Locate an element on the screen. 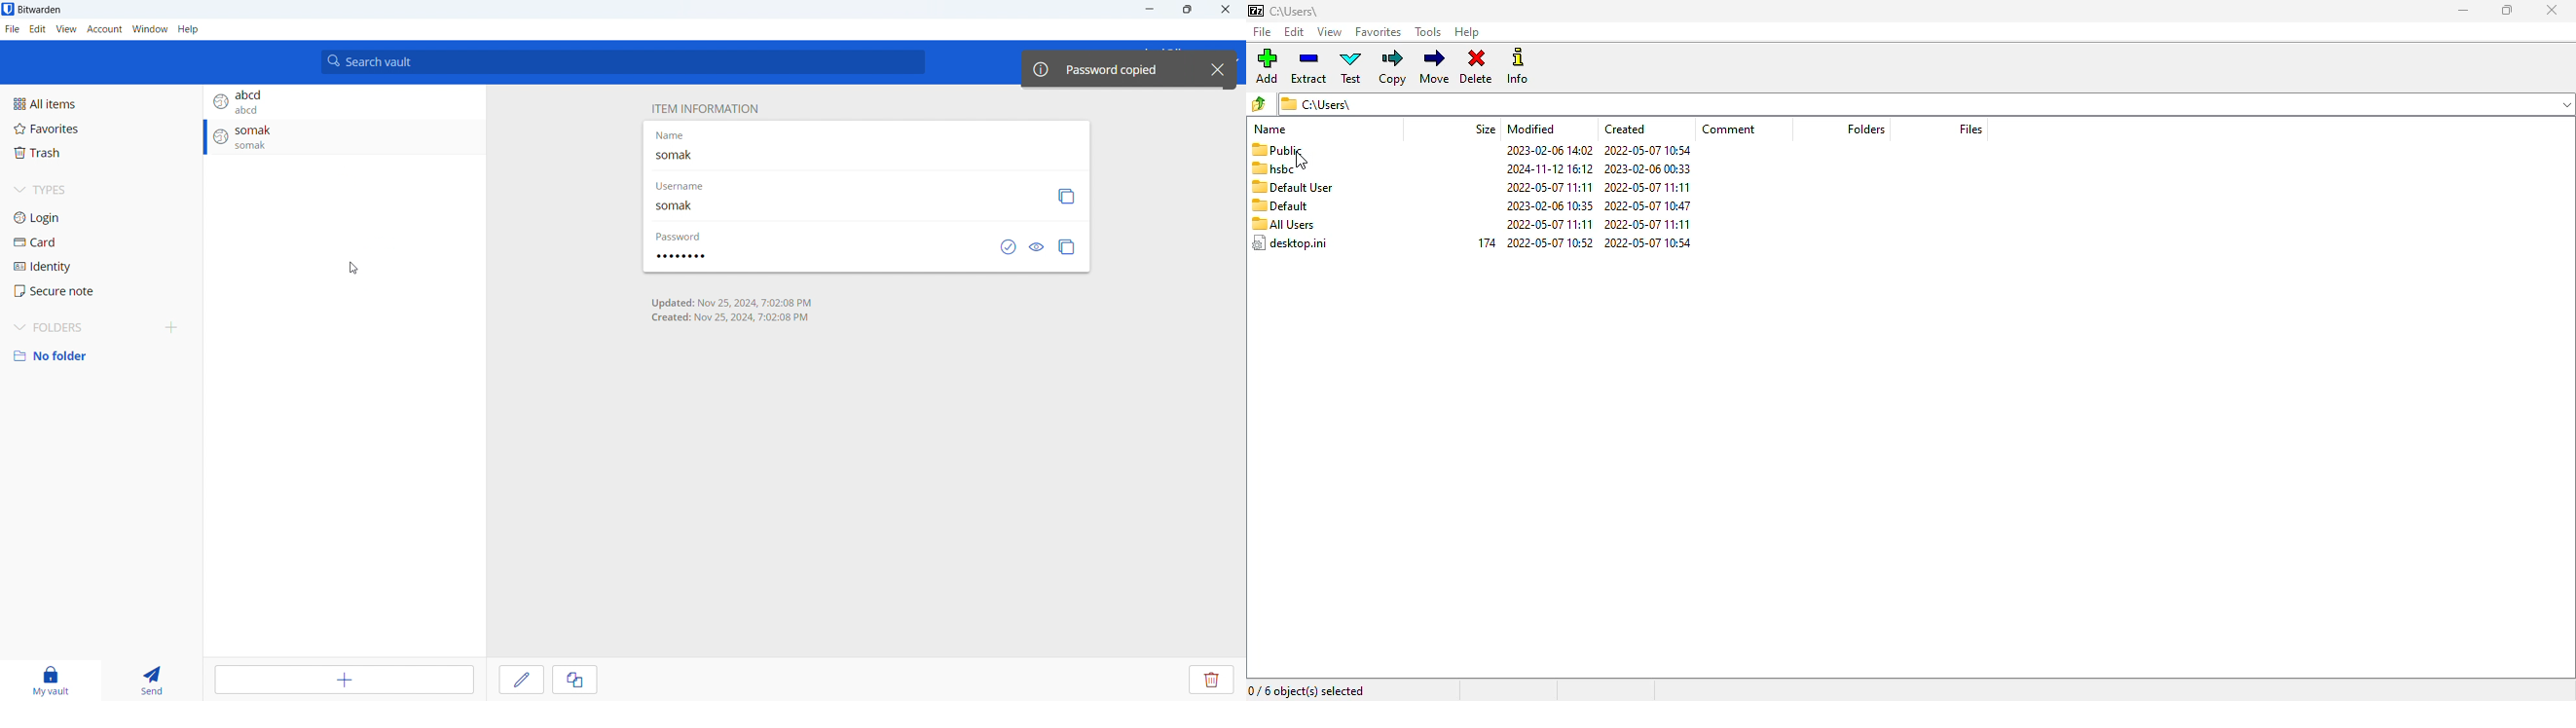 Image resolution: width=2576 pixels, height=728 pixels. cursor is located at coordinates (352, 270).